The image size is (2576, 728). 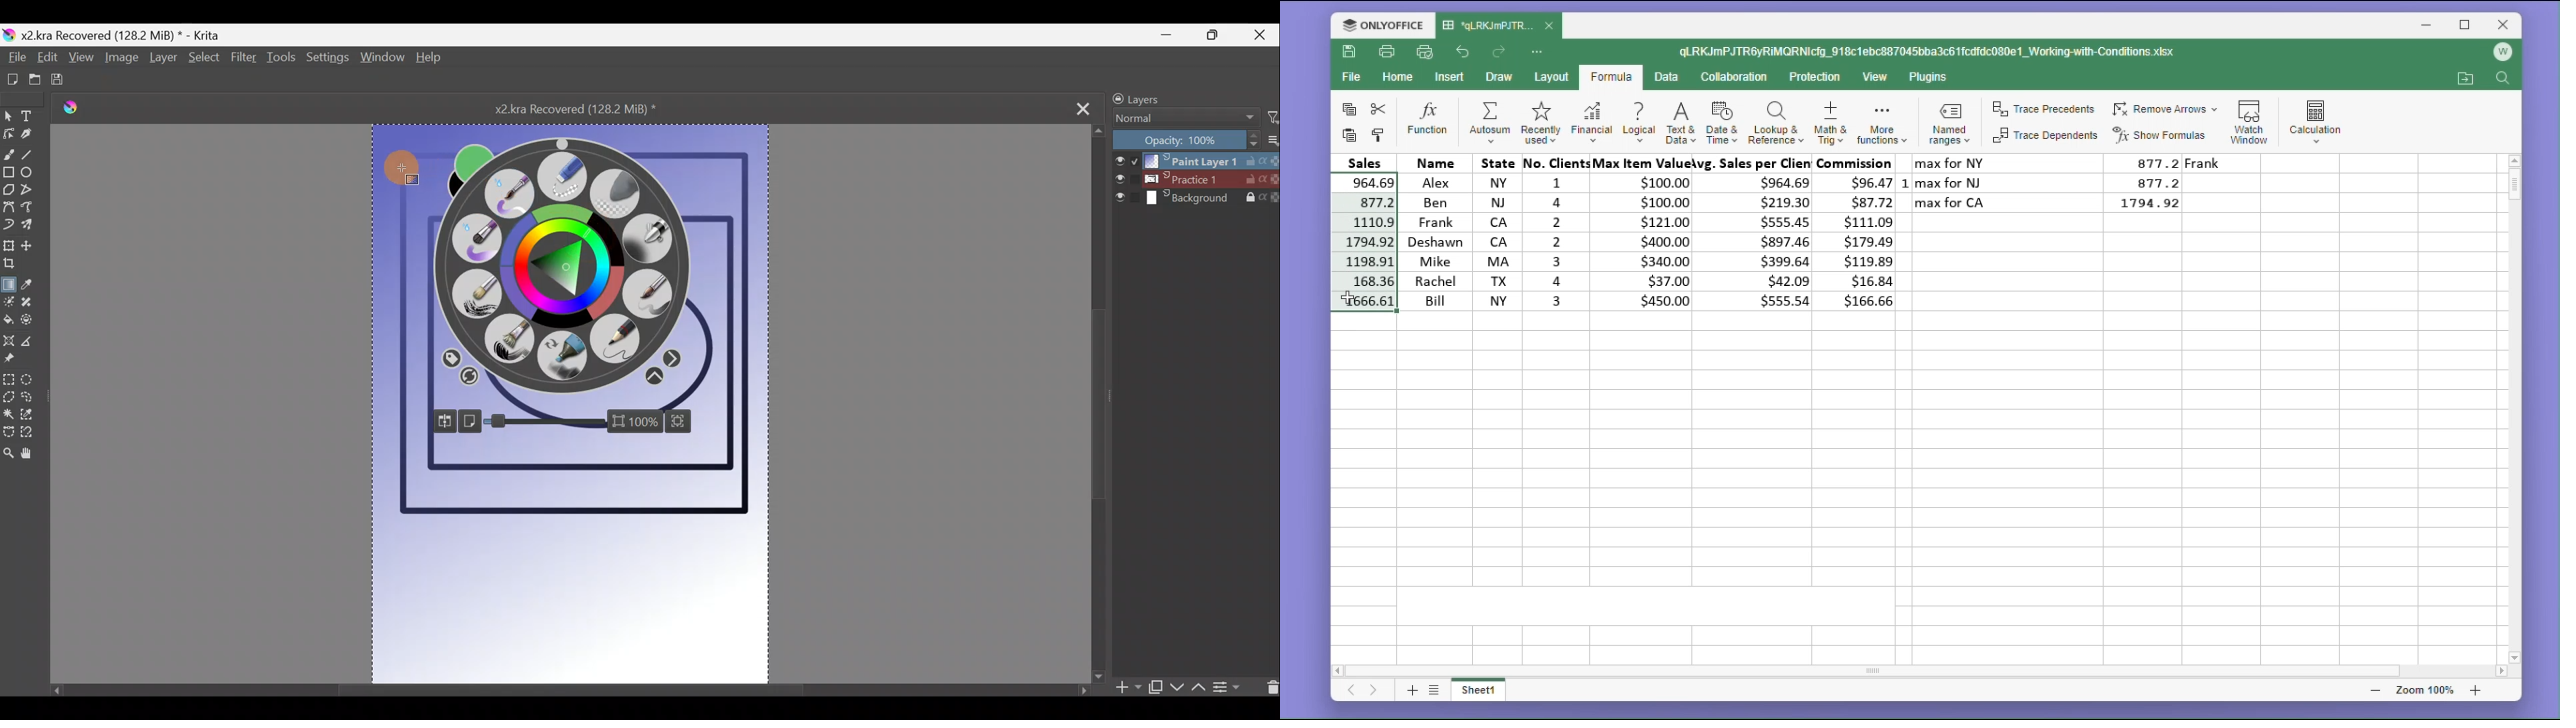 I want to click on lookup and reference, so click(x=1775, y=123).